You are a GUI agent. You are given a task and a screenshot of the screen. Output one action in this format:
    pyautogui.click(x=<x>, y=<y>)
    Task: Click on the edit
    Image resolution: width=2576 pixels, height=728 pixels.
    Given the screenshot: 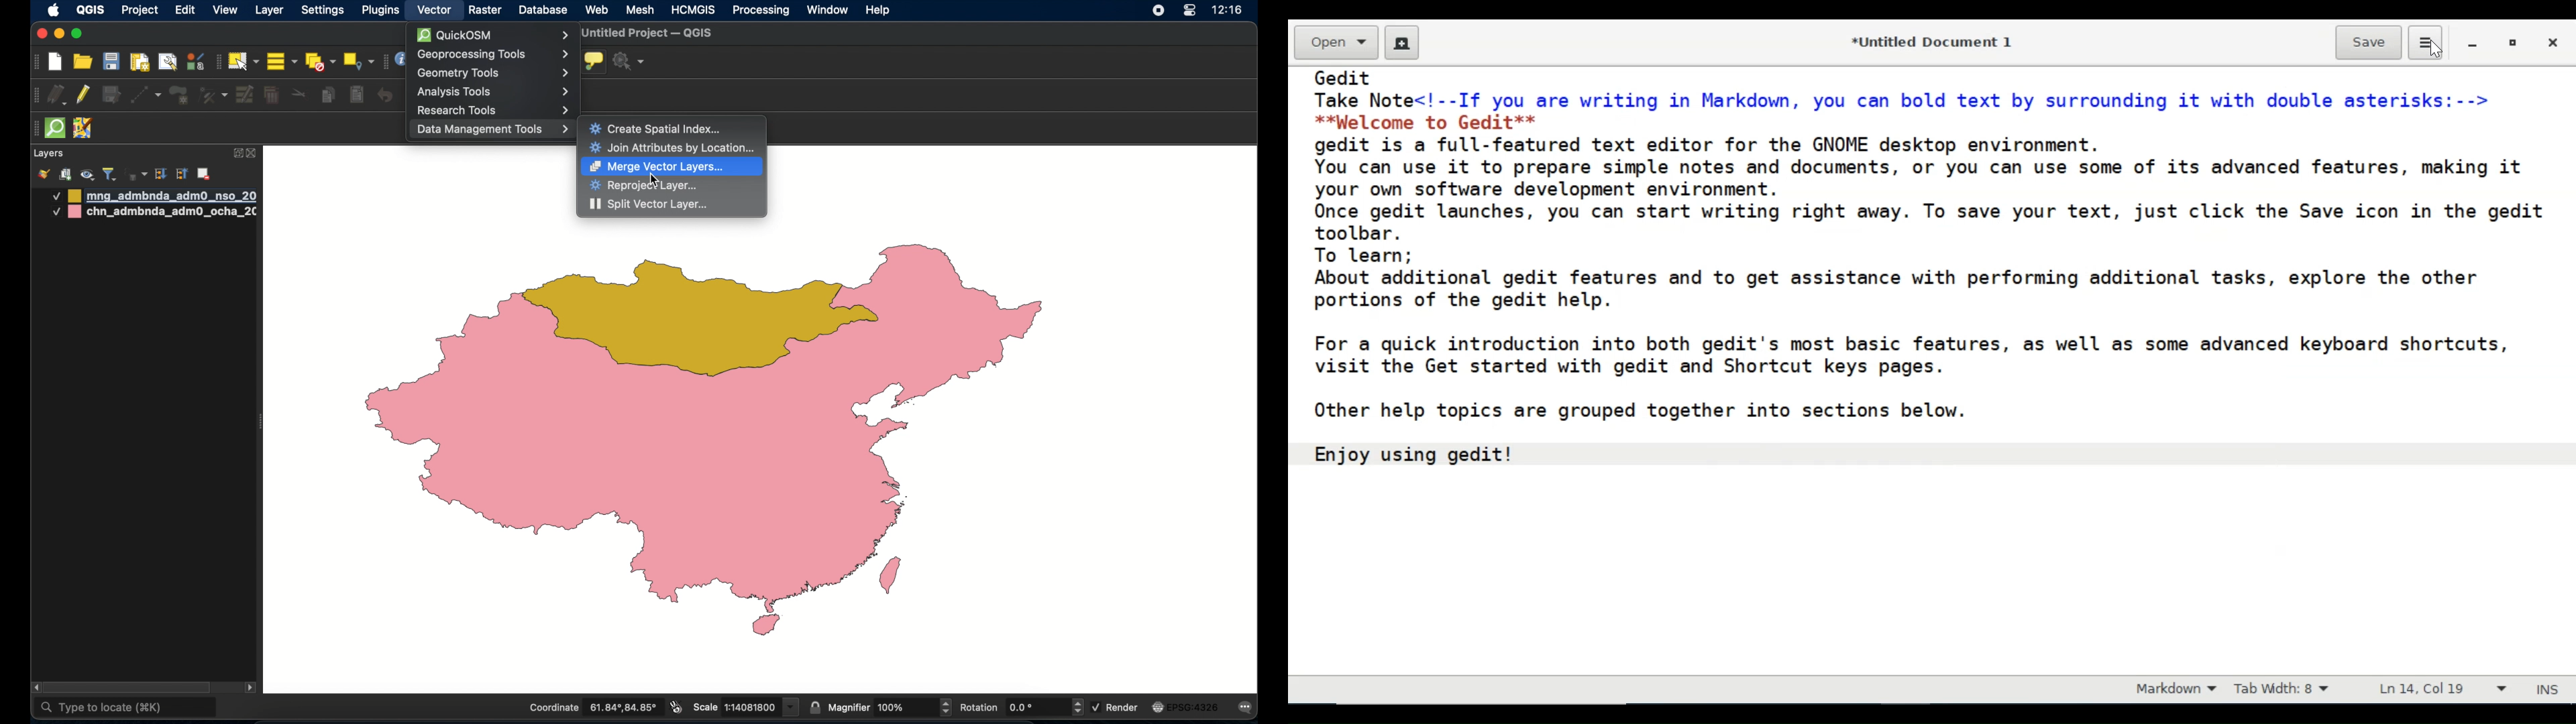 What is the action you would take?
    pyautogui.click(x=185, y=11)
    